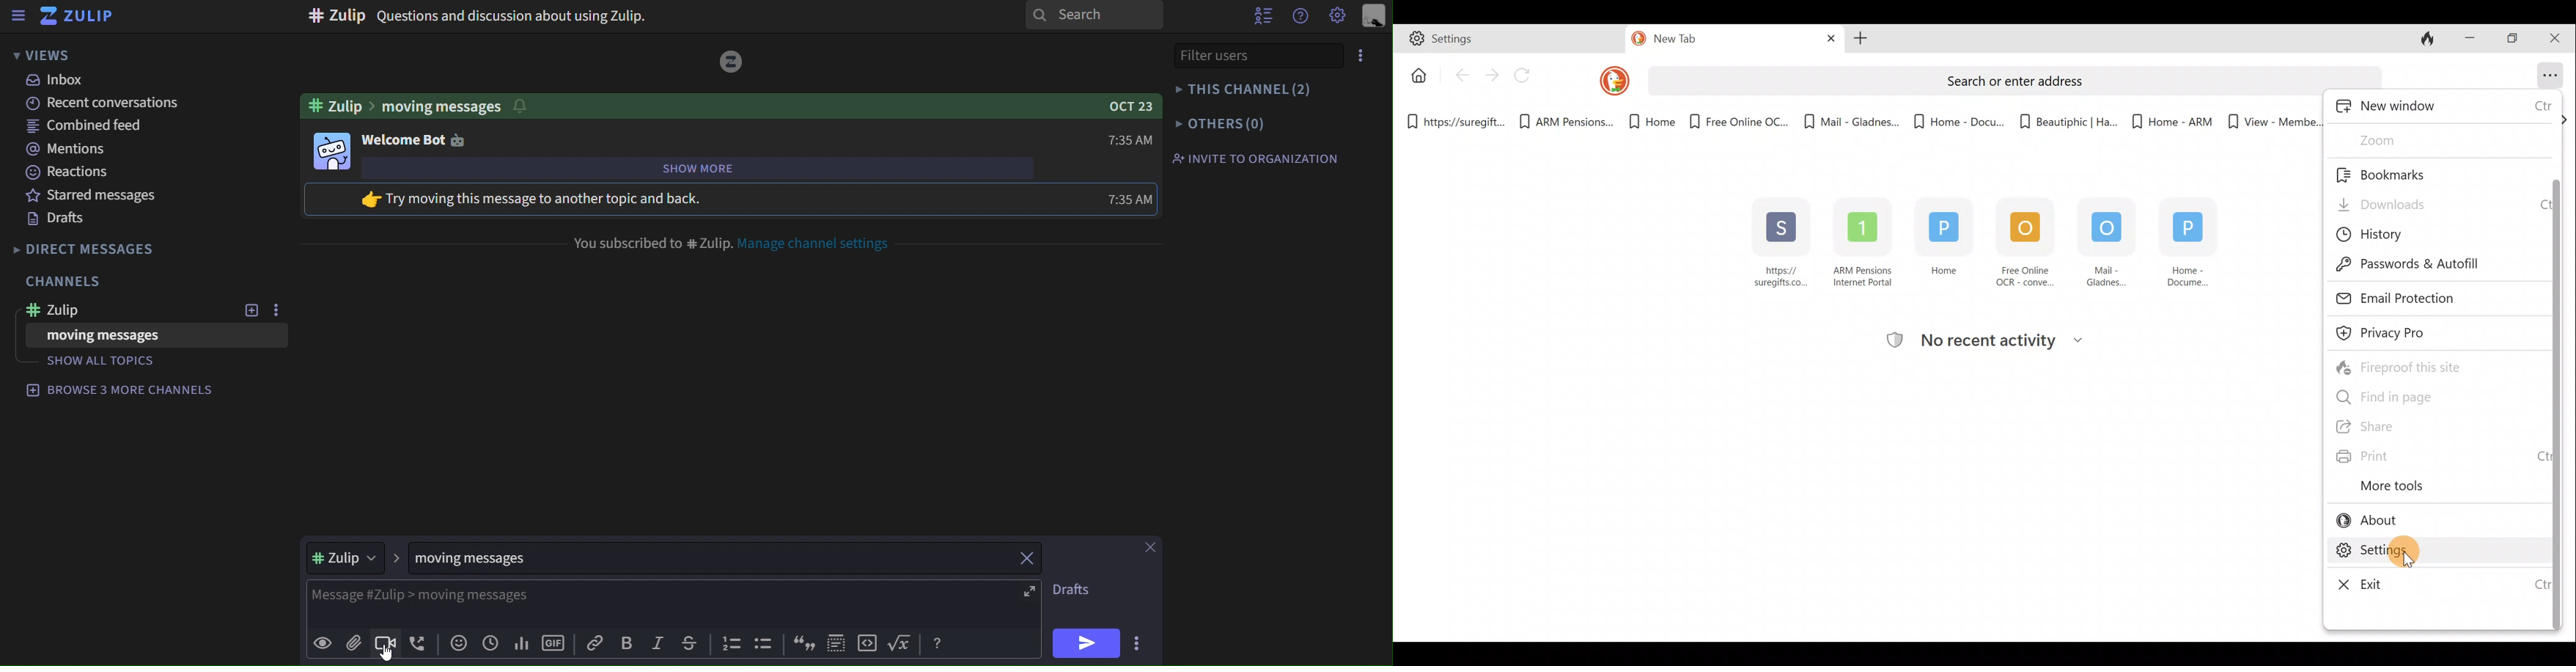 The width and height of the screenshot is (2576, 672). What do you see at coordinates (65, 148) in the screenshot?
I see `mentions` at bounding box center [65, 148].